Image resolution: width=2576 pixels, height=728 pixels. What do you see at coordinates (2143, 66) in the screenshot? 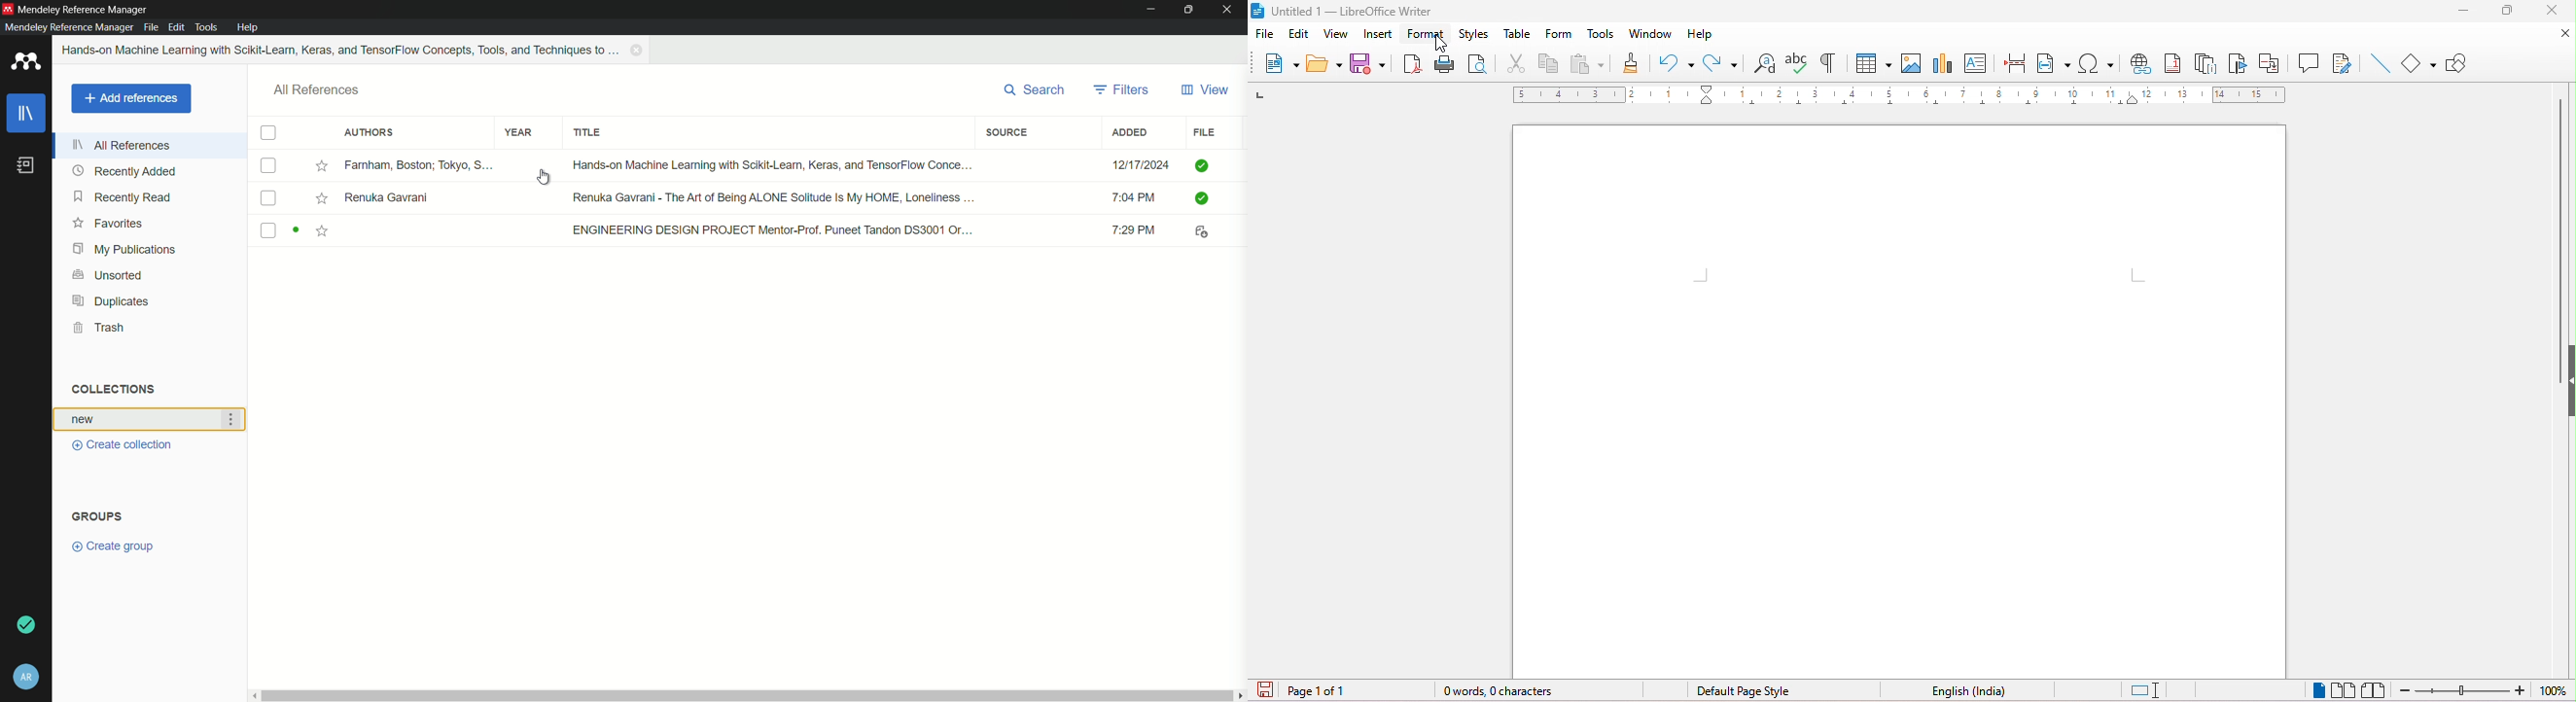
I see `hyperlink` at bounding box center [2143, 66].